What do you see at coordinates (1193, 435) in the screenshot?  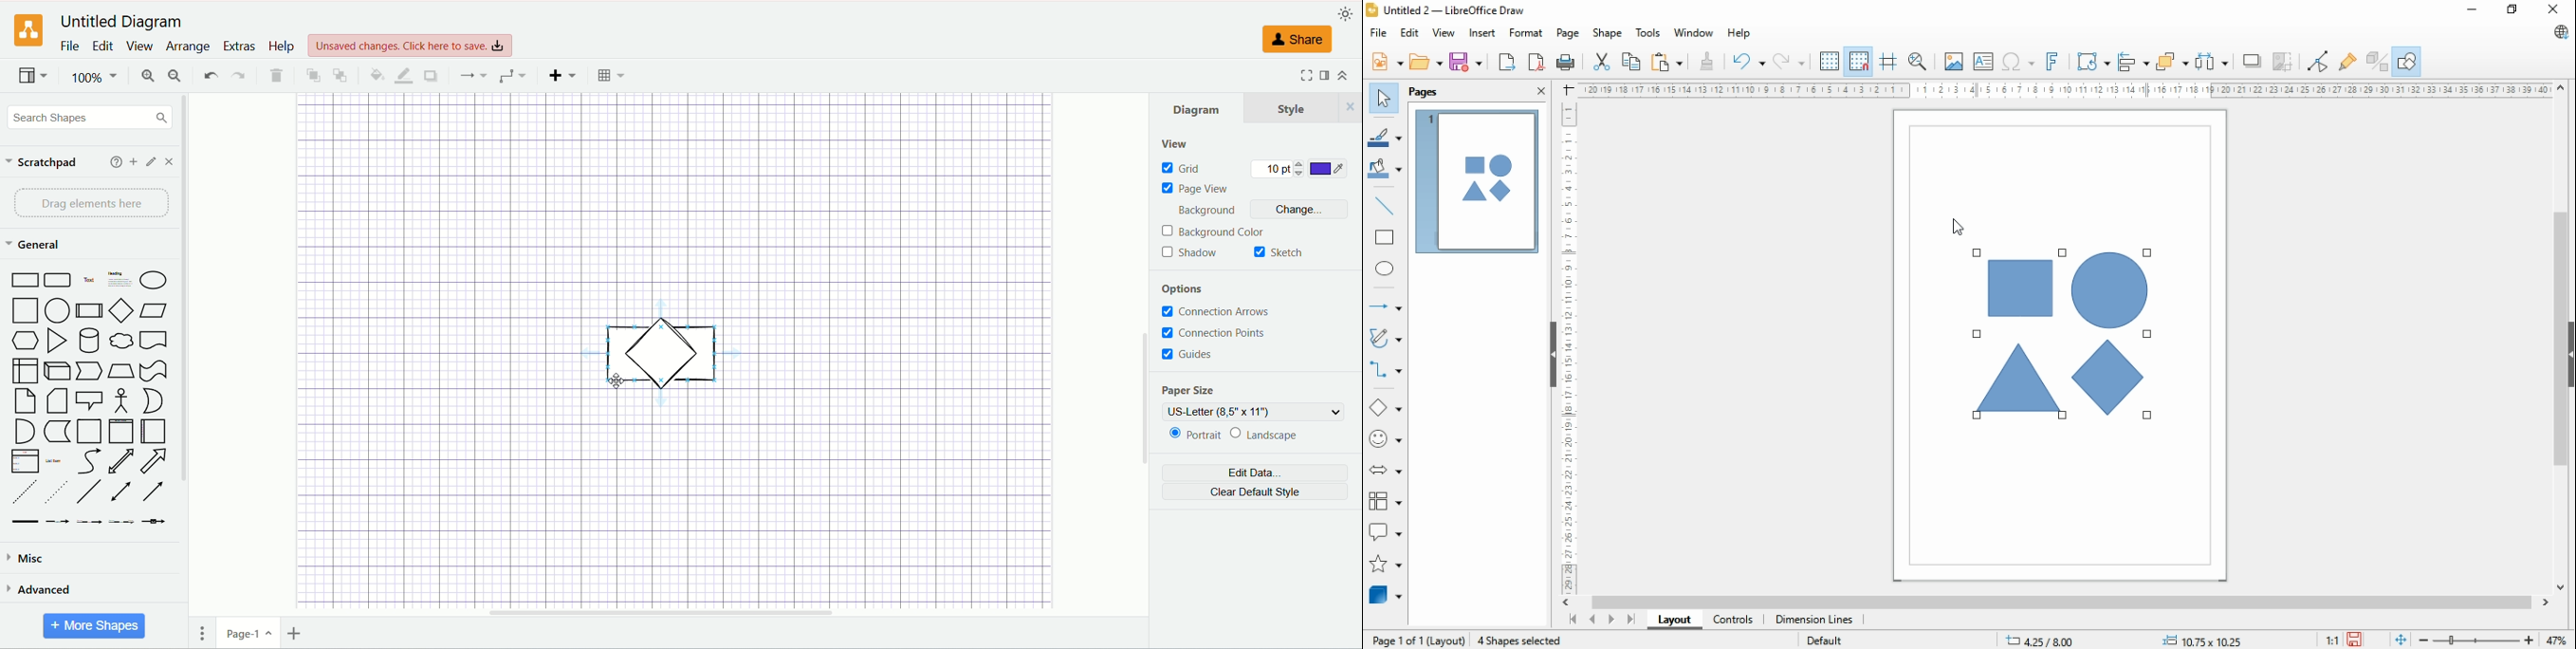 I see `portrait` at bounding box center [1193, 435].